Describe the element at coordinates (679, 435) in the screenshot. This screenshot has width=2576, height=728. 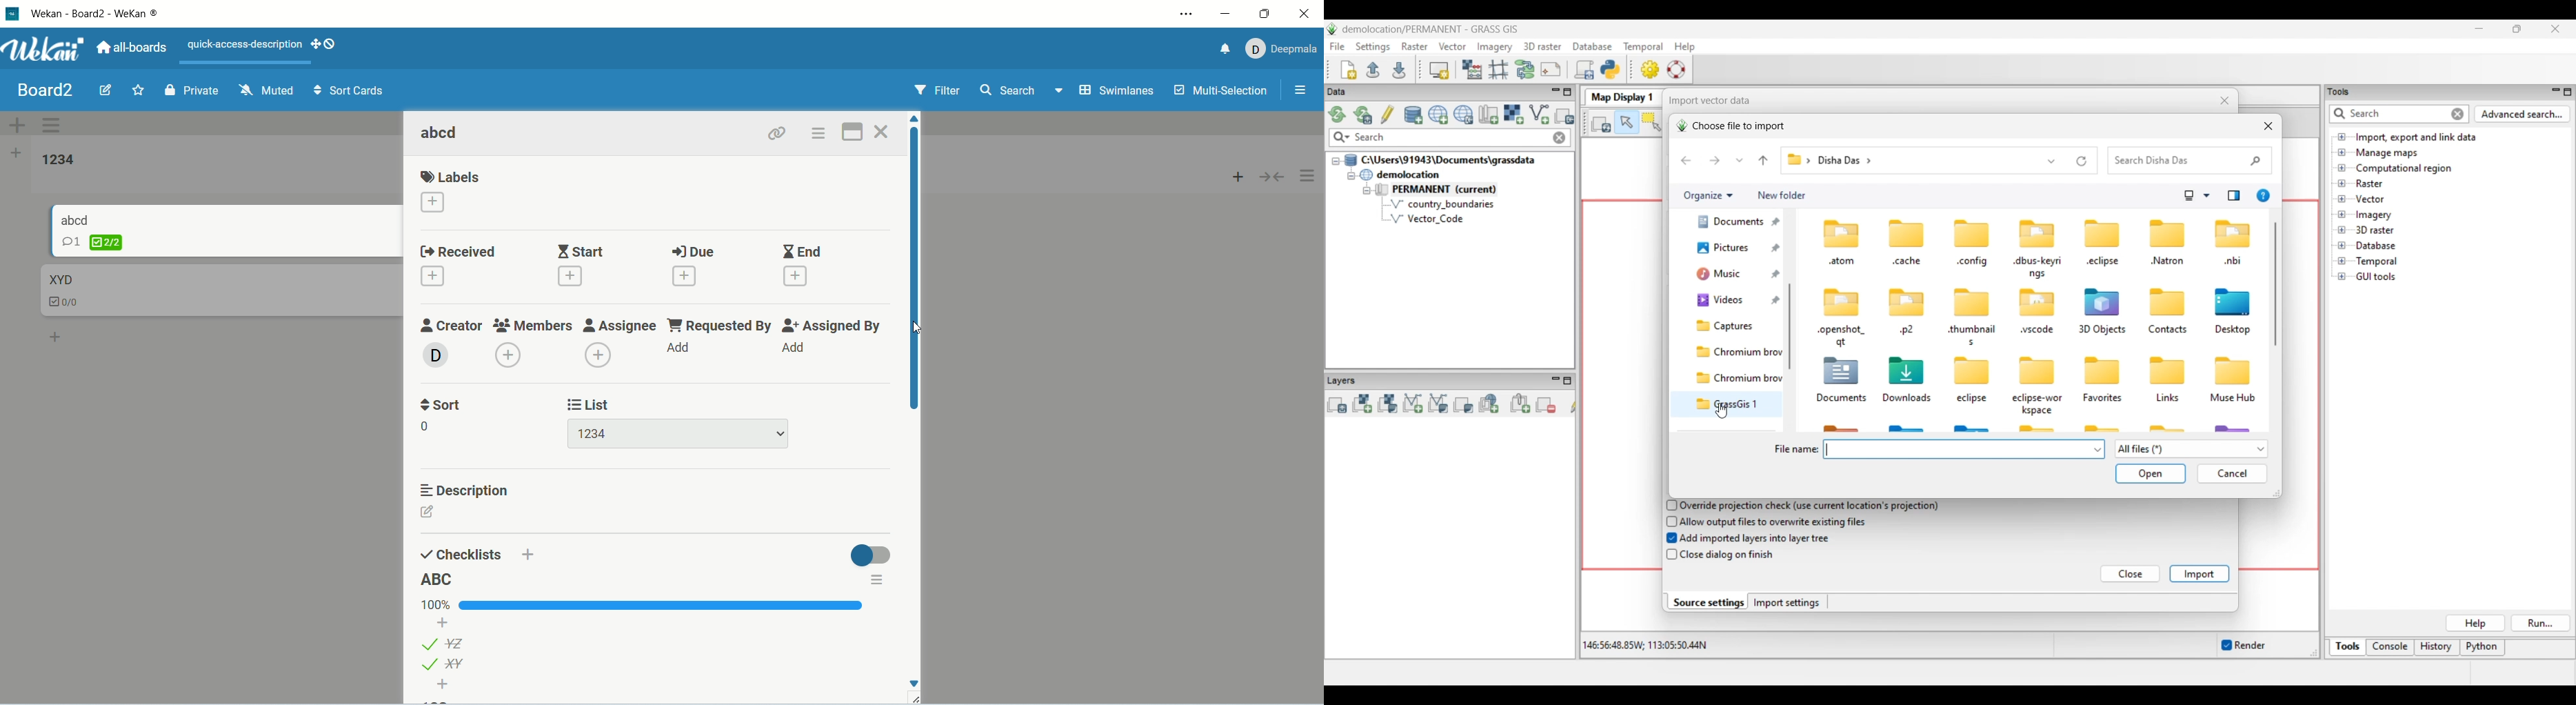
I see `list` at that location.